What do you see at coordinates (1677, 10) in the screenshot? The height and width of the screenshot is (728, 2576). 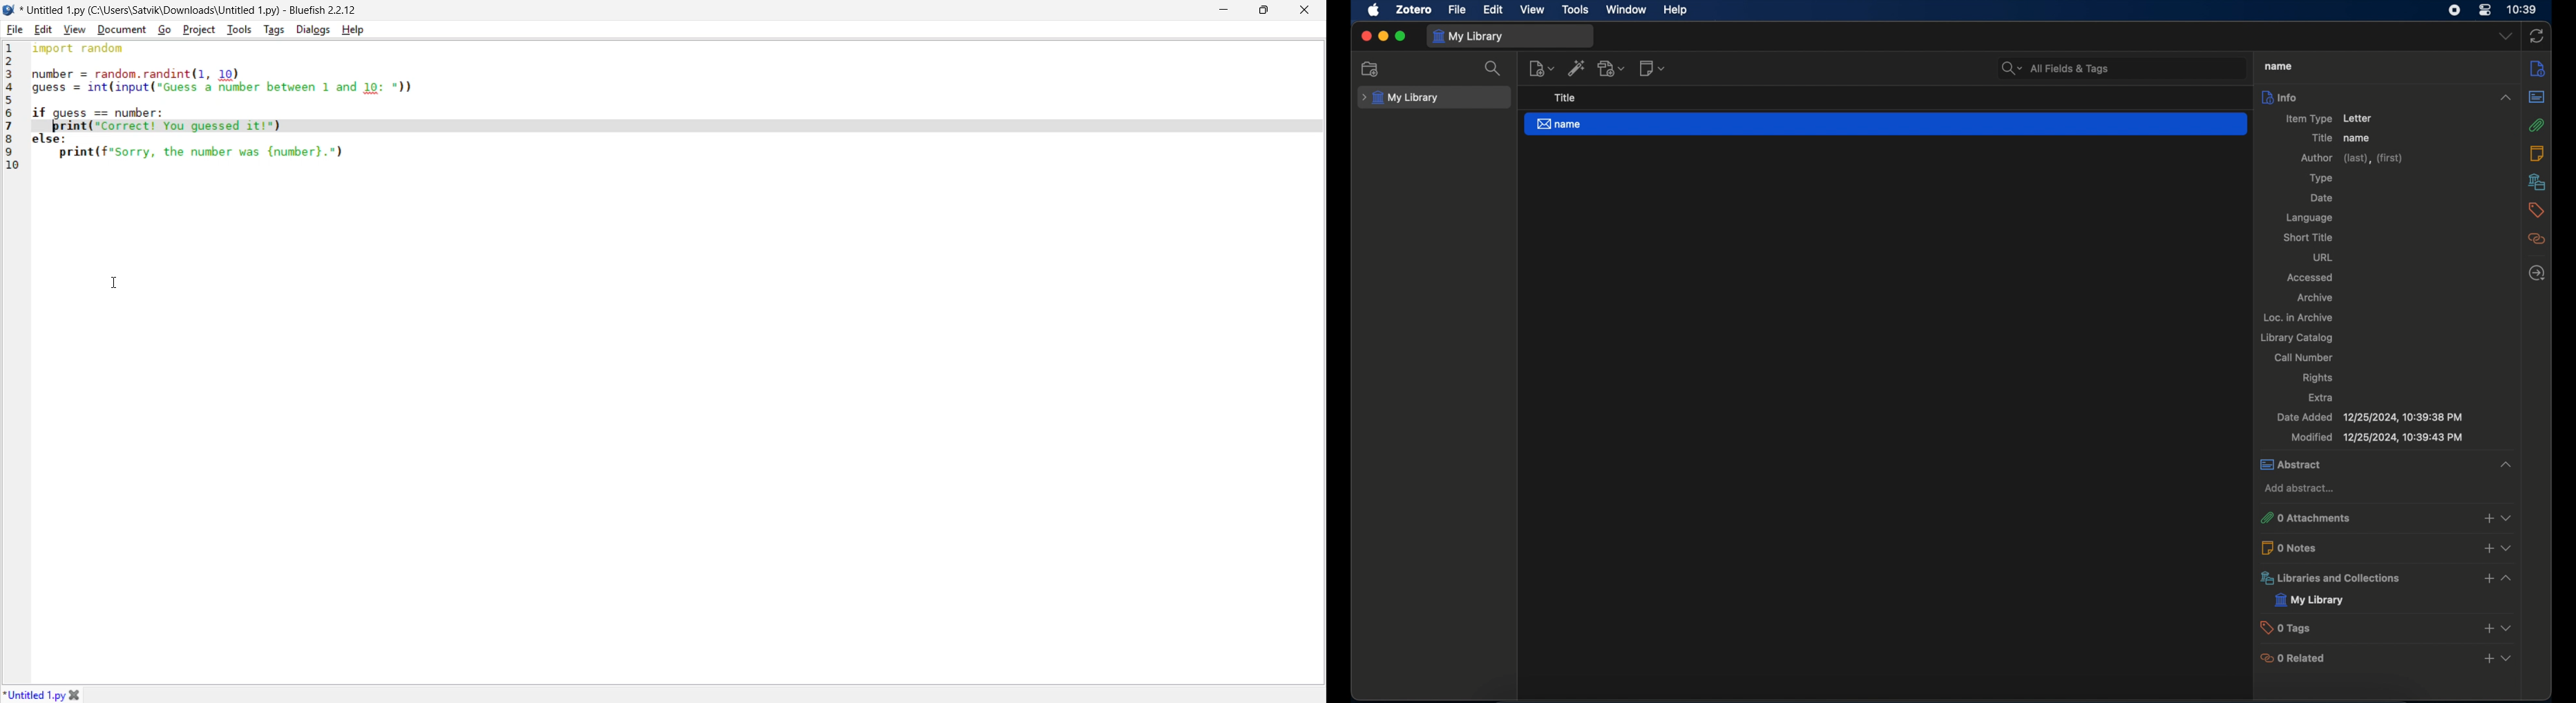 I see `help` at bounding box center [1677, 10].